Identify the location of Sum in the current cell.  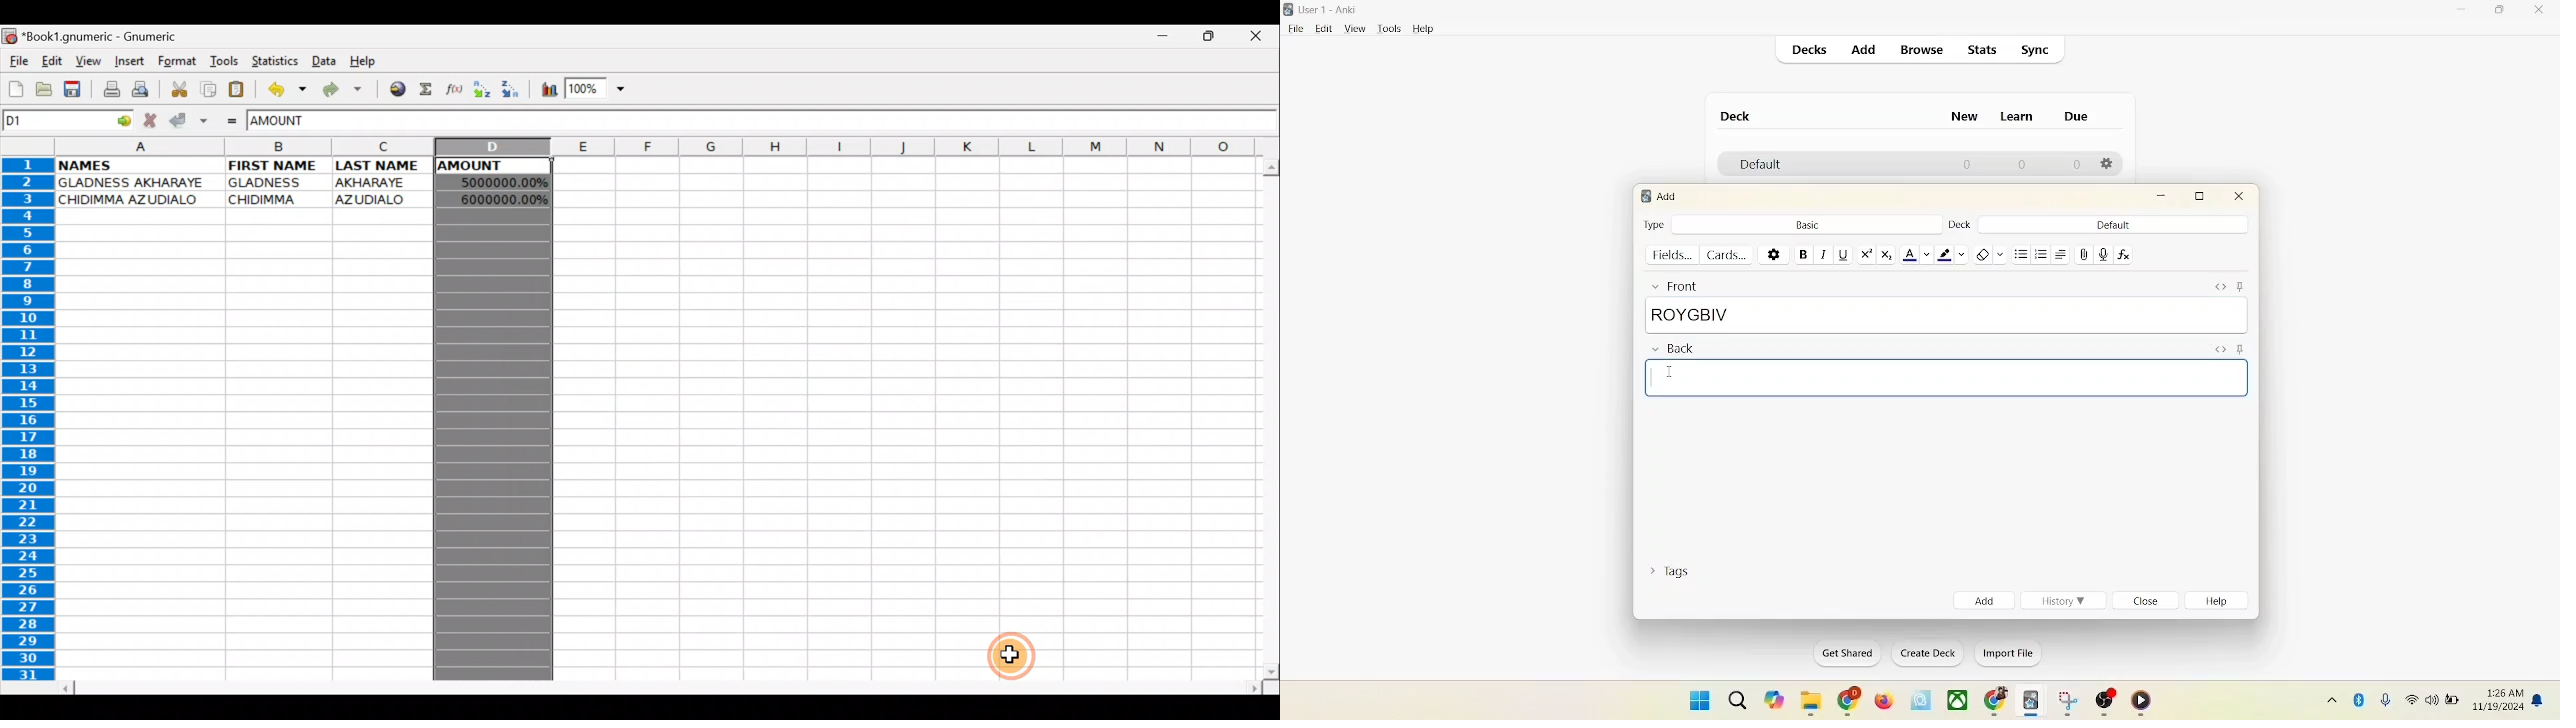
(427, 90).